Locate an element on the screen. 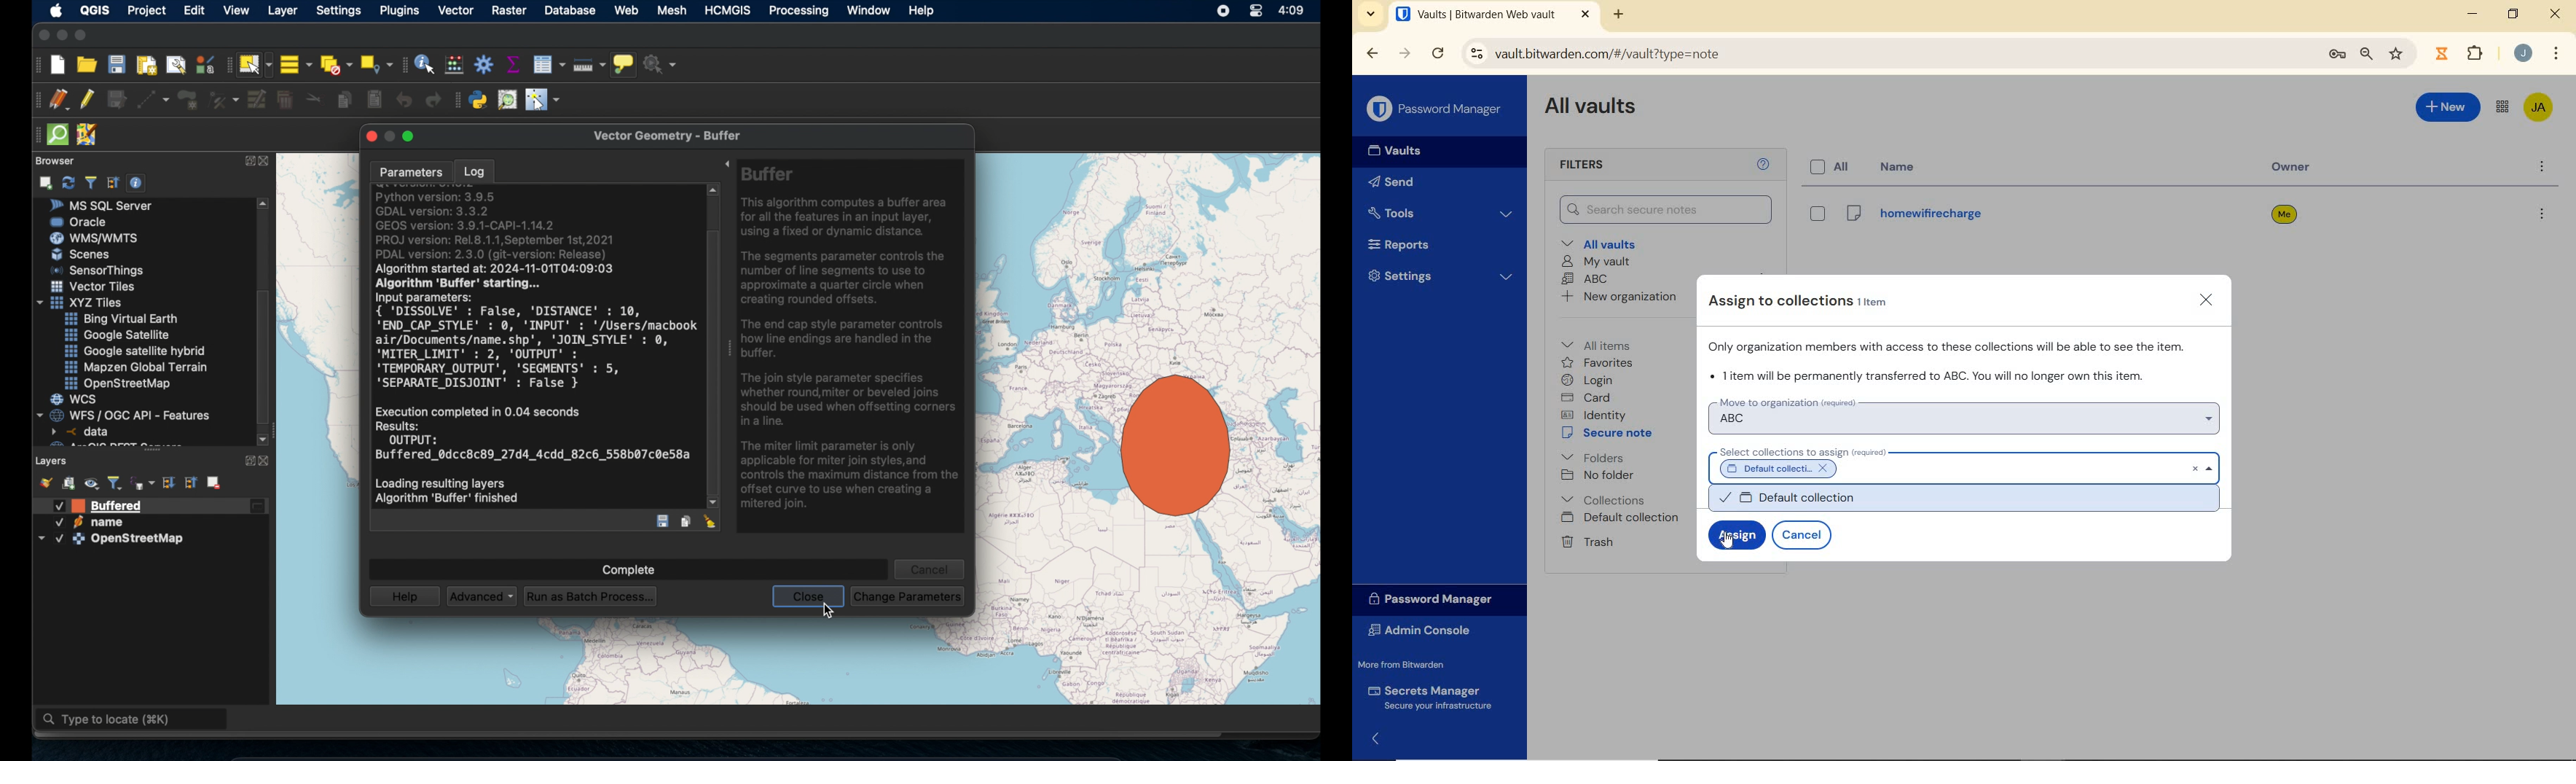 This screenshot has width=2576, height=784. collapse all is located at coordinates (112, 181).